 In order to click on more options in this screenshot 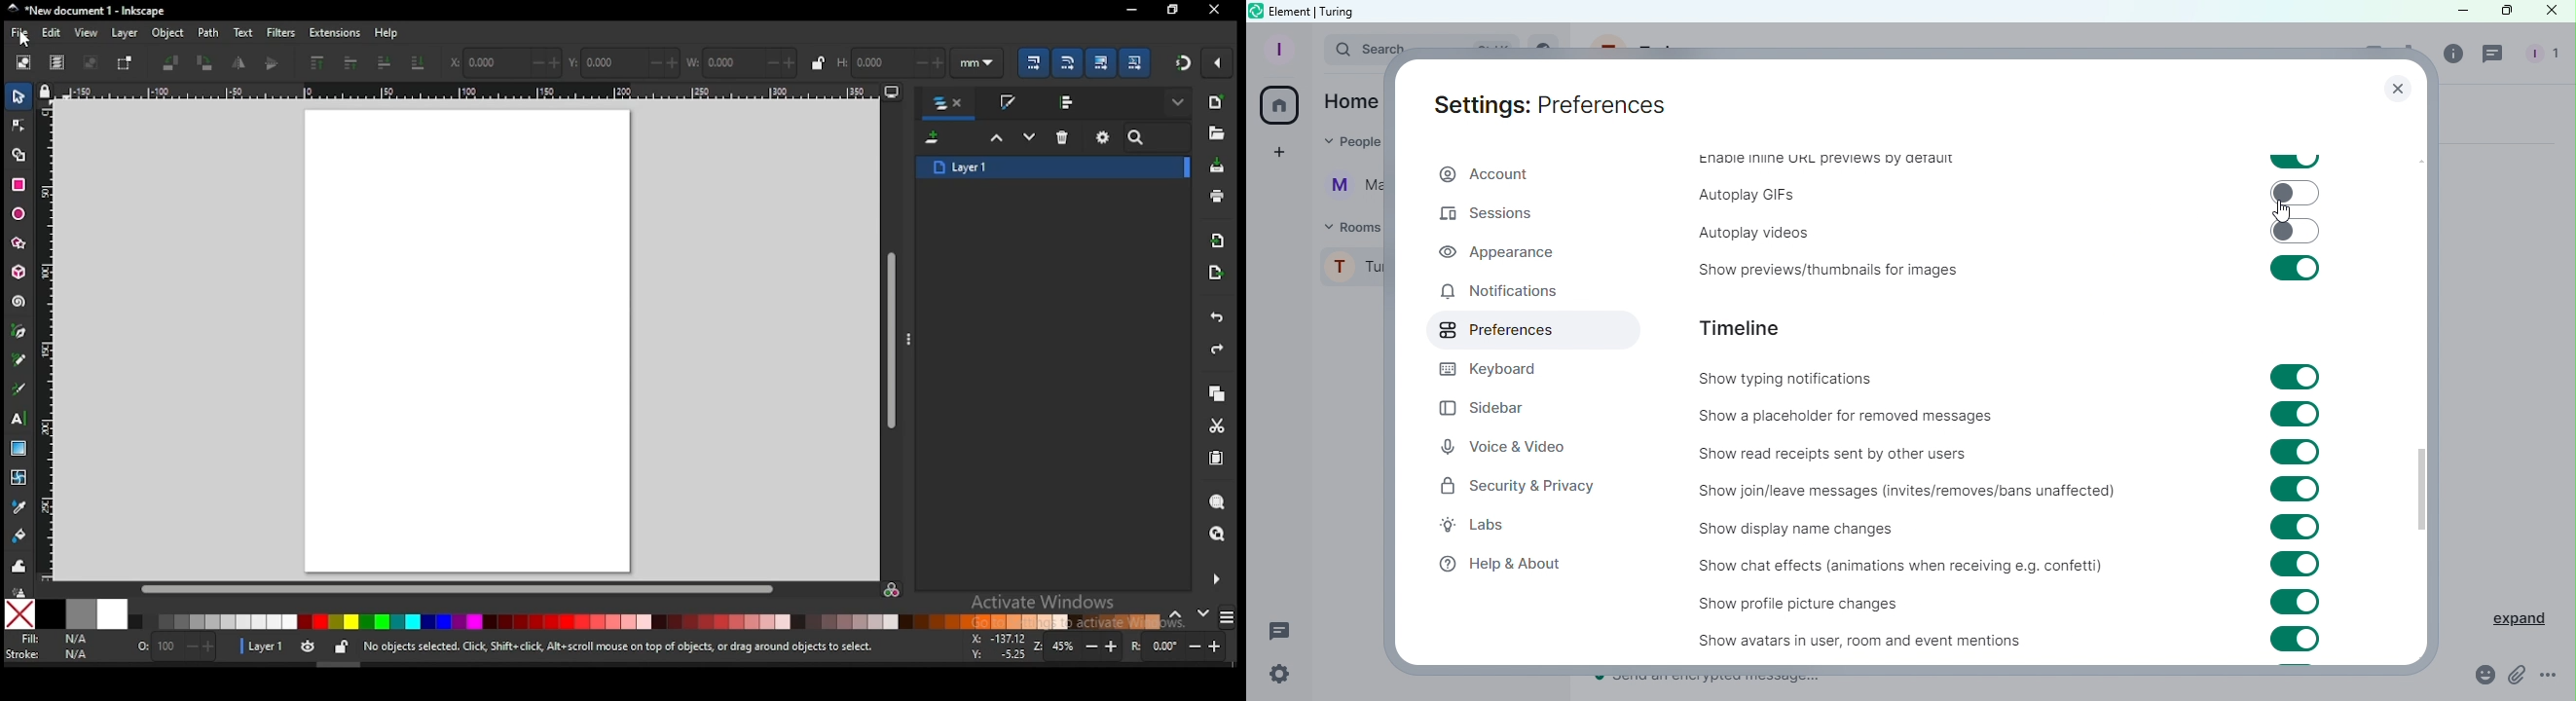, I will do `click(911, 338)`.